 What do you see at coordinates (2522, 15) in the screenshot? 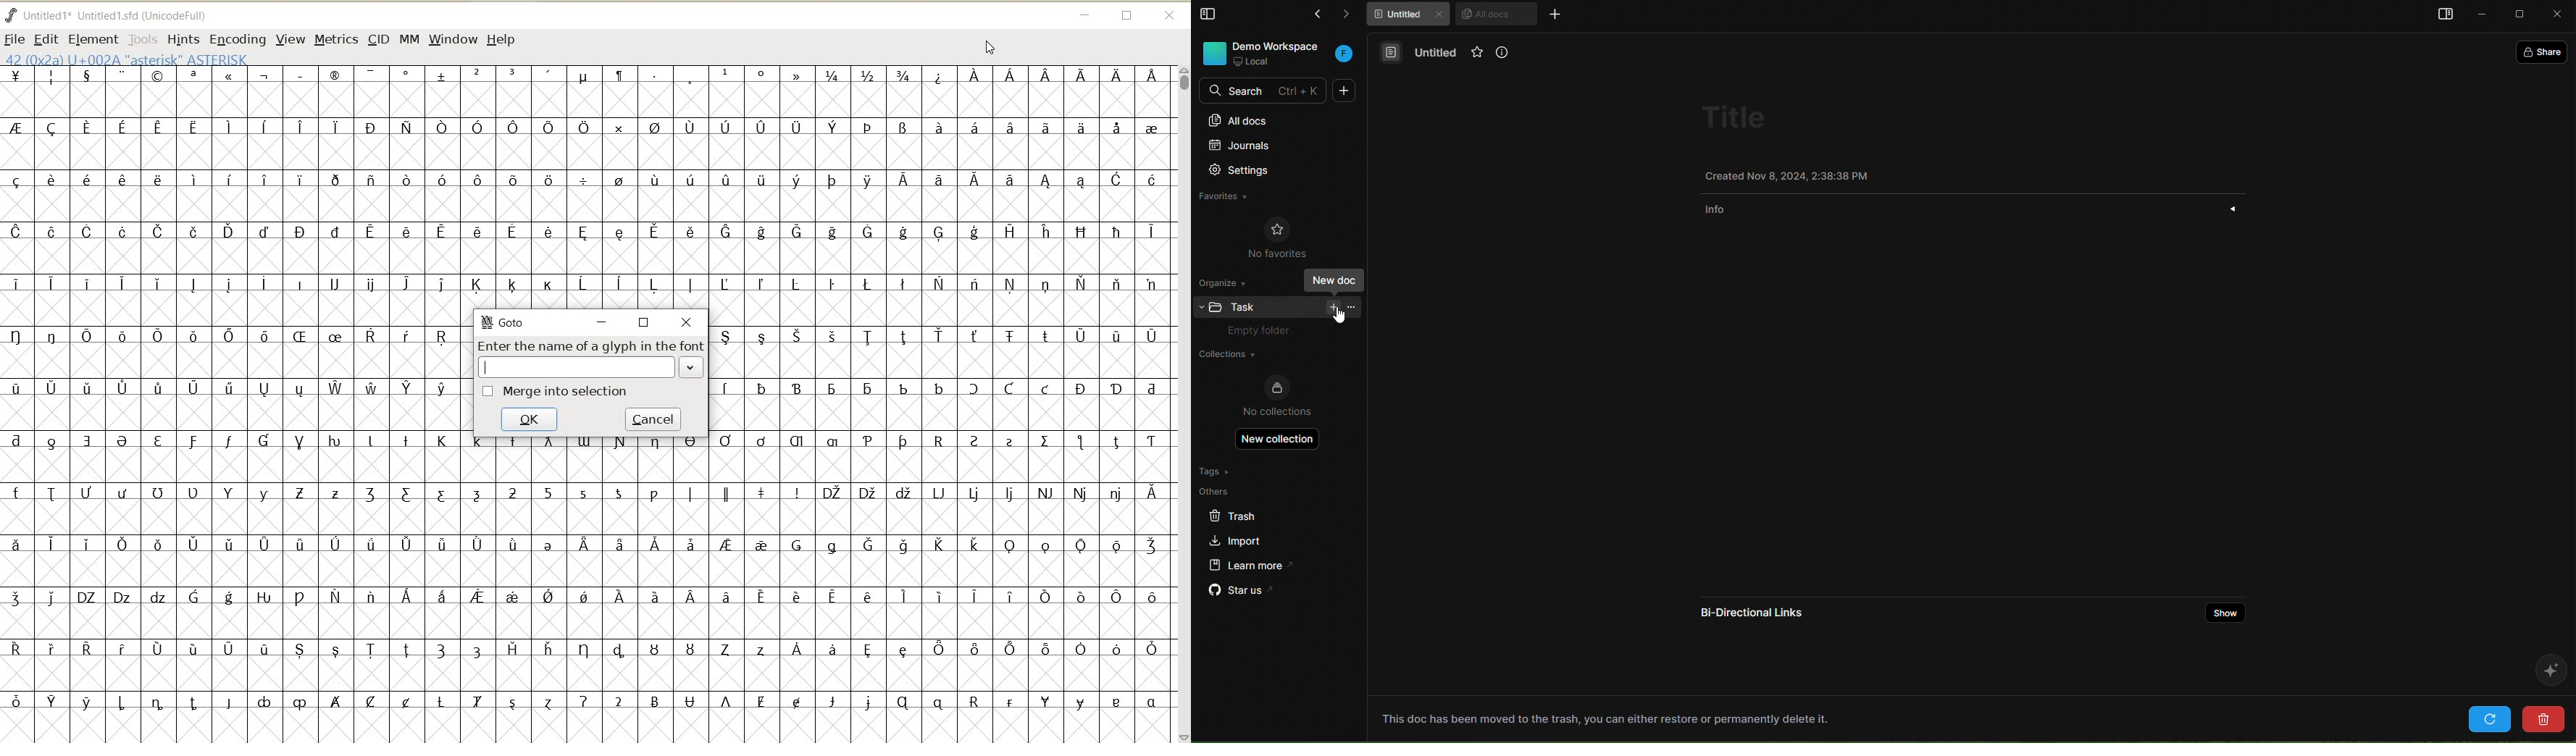
I see `maximize` at bounding box center [2522, 15].